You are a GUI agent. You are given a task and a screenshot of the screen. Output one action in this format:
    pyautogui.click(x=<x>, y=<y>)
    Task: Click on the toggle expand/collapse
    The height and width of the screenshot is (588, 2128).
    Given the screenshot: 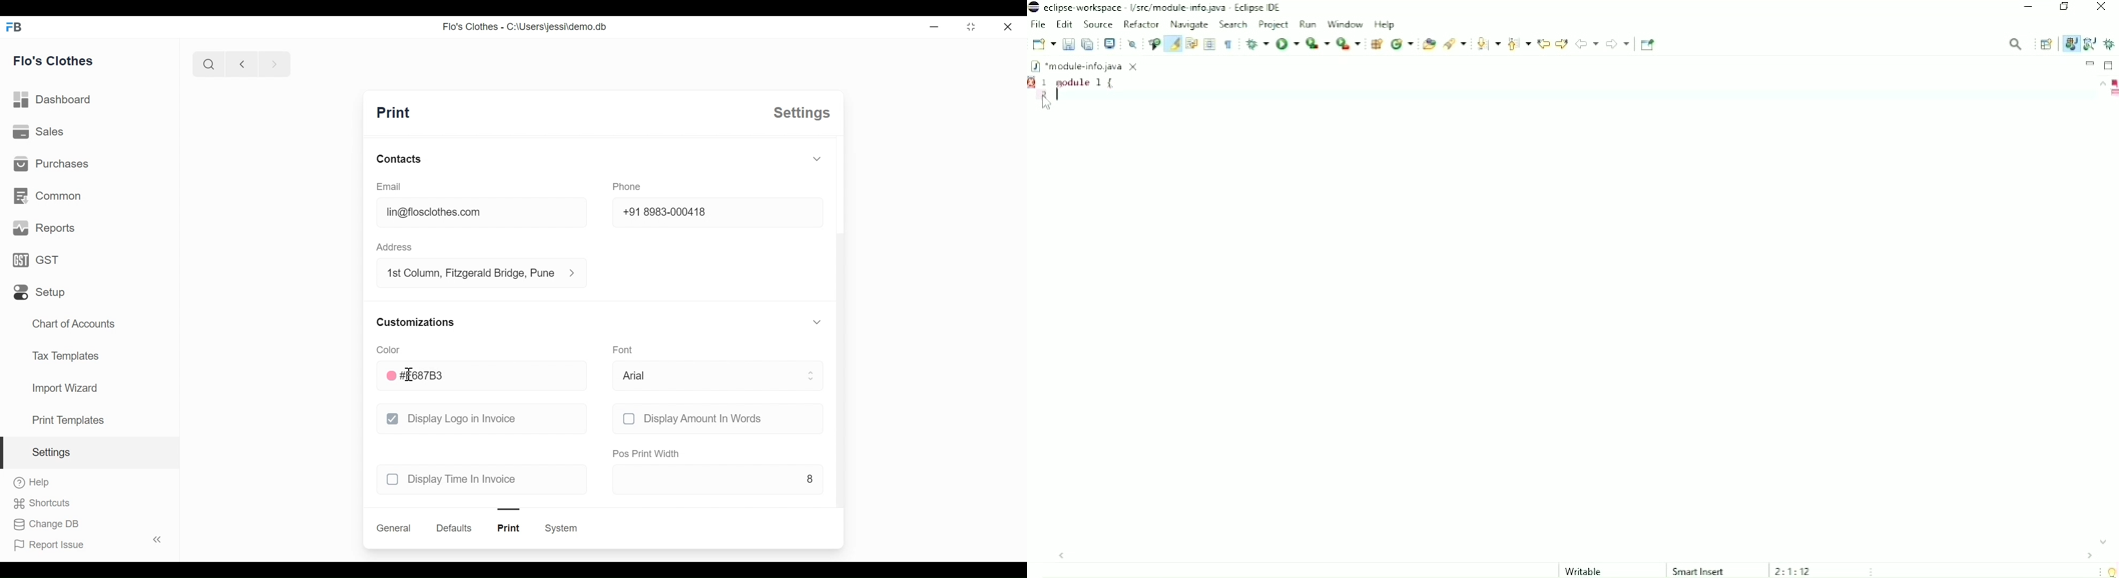 What is the action you would take?
    pyautogui.click(x=816, y=322)
    